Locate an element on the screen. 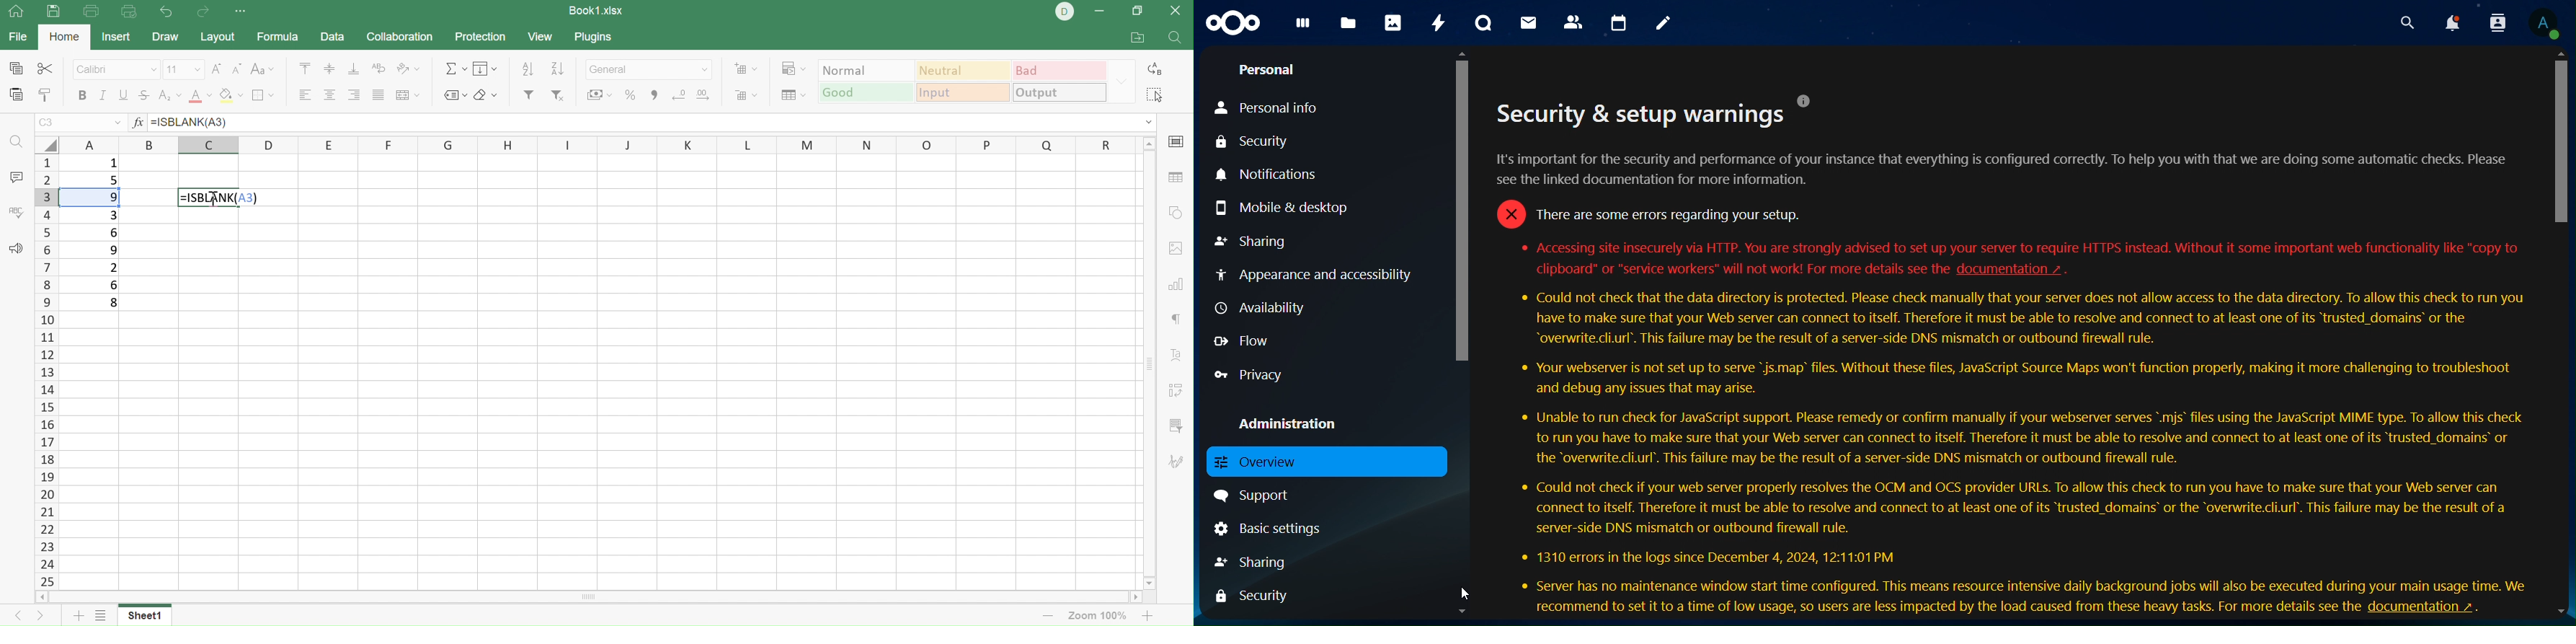  notifications is located at coordinates (2446, 22).